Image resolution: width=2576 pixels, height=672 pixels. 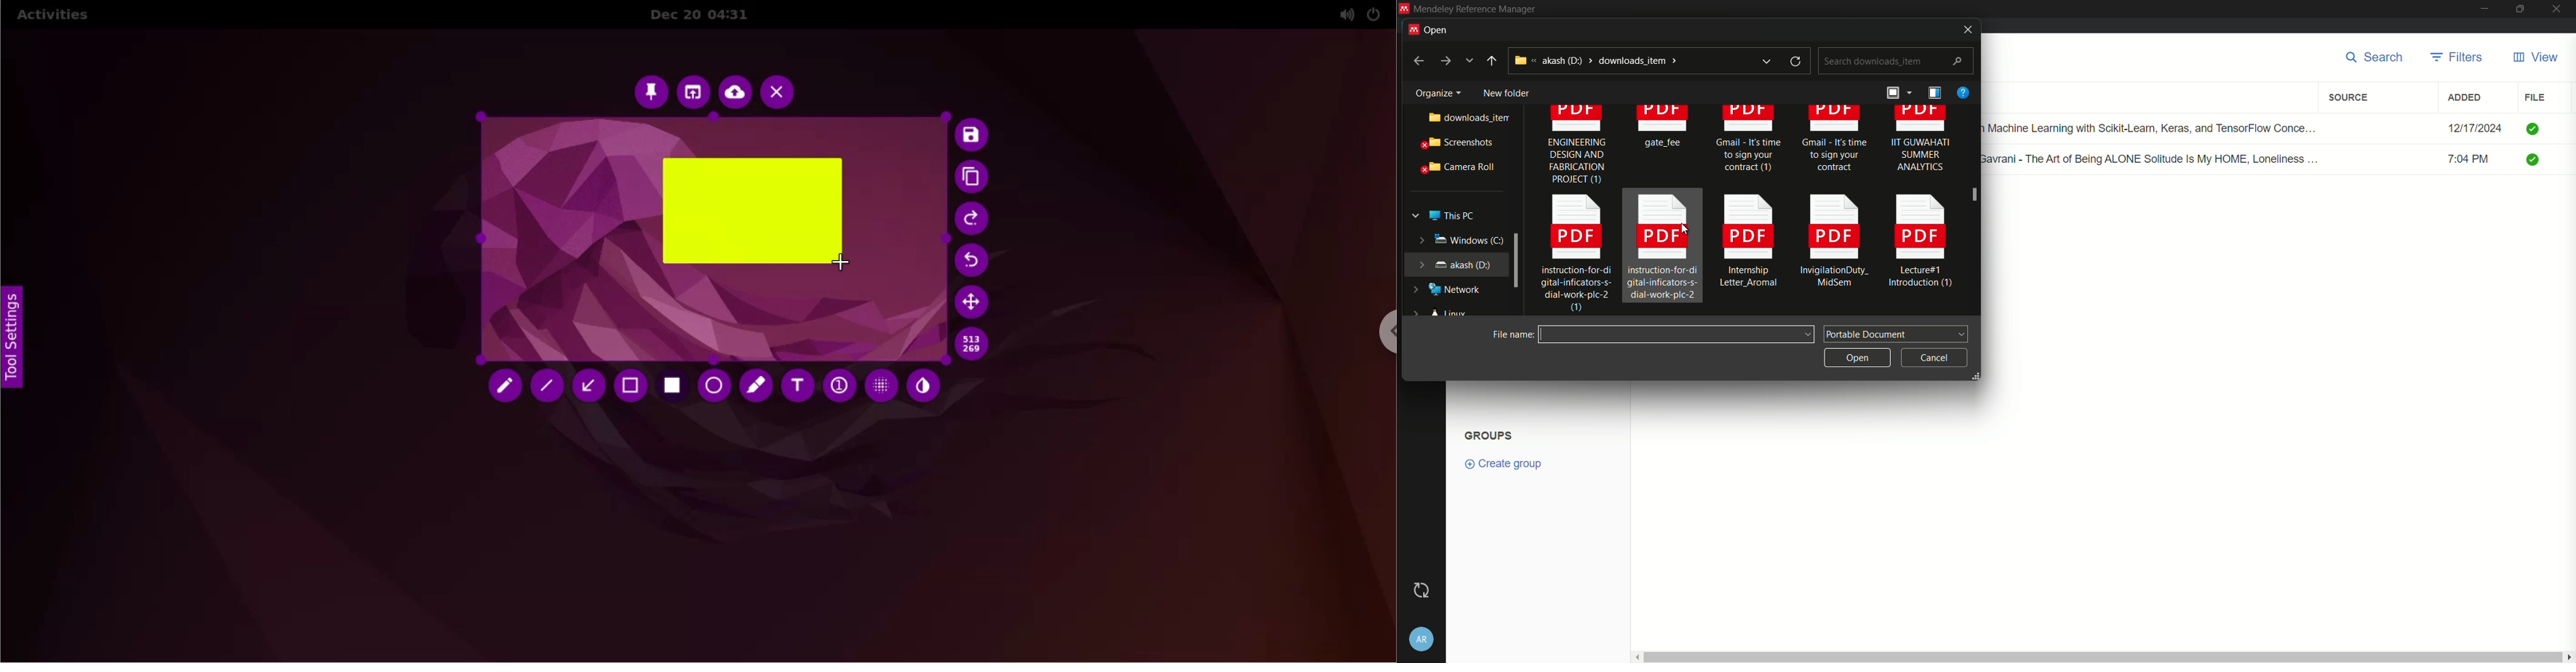 I want to click on 12/17/2024, so click(x=2475, y=128).